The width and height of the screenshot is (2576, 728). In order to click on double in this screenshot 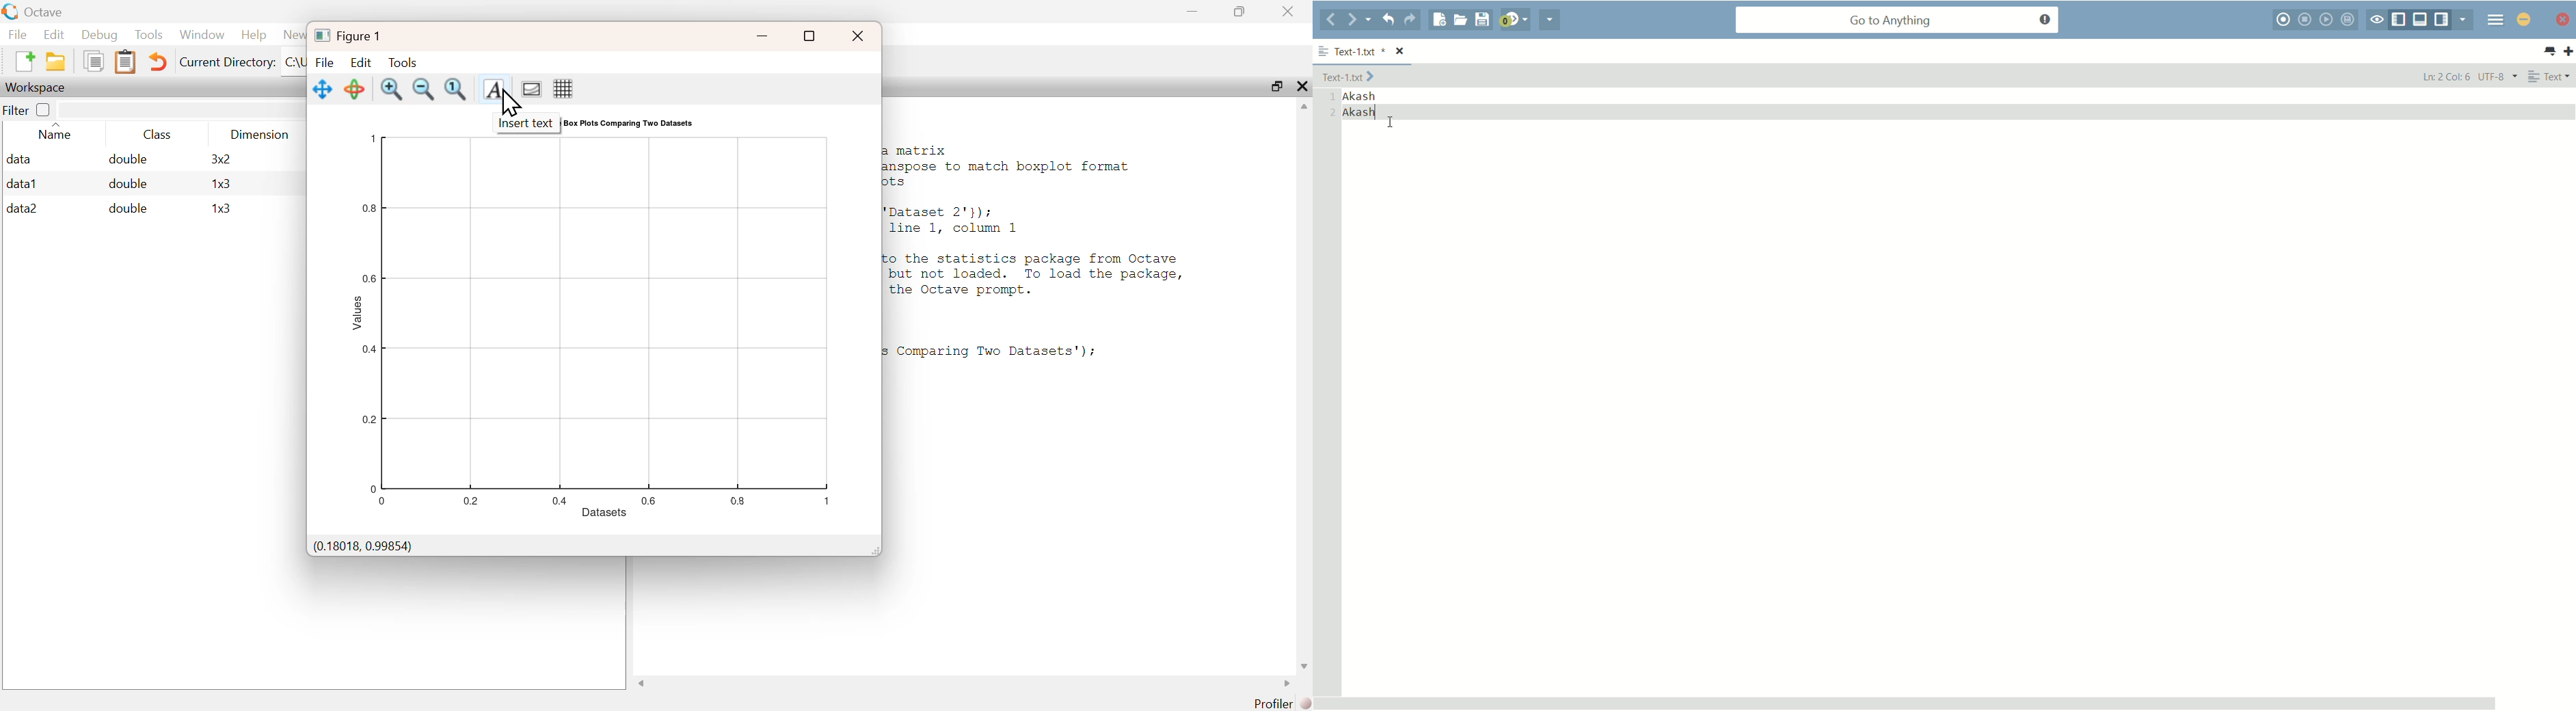, I will do `click(126, 208)`.